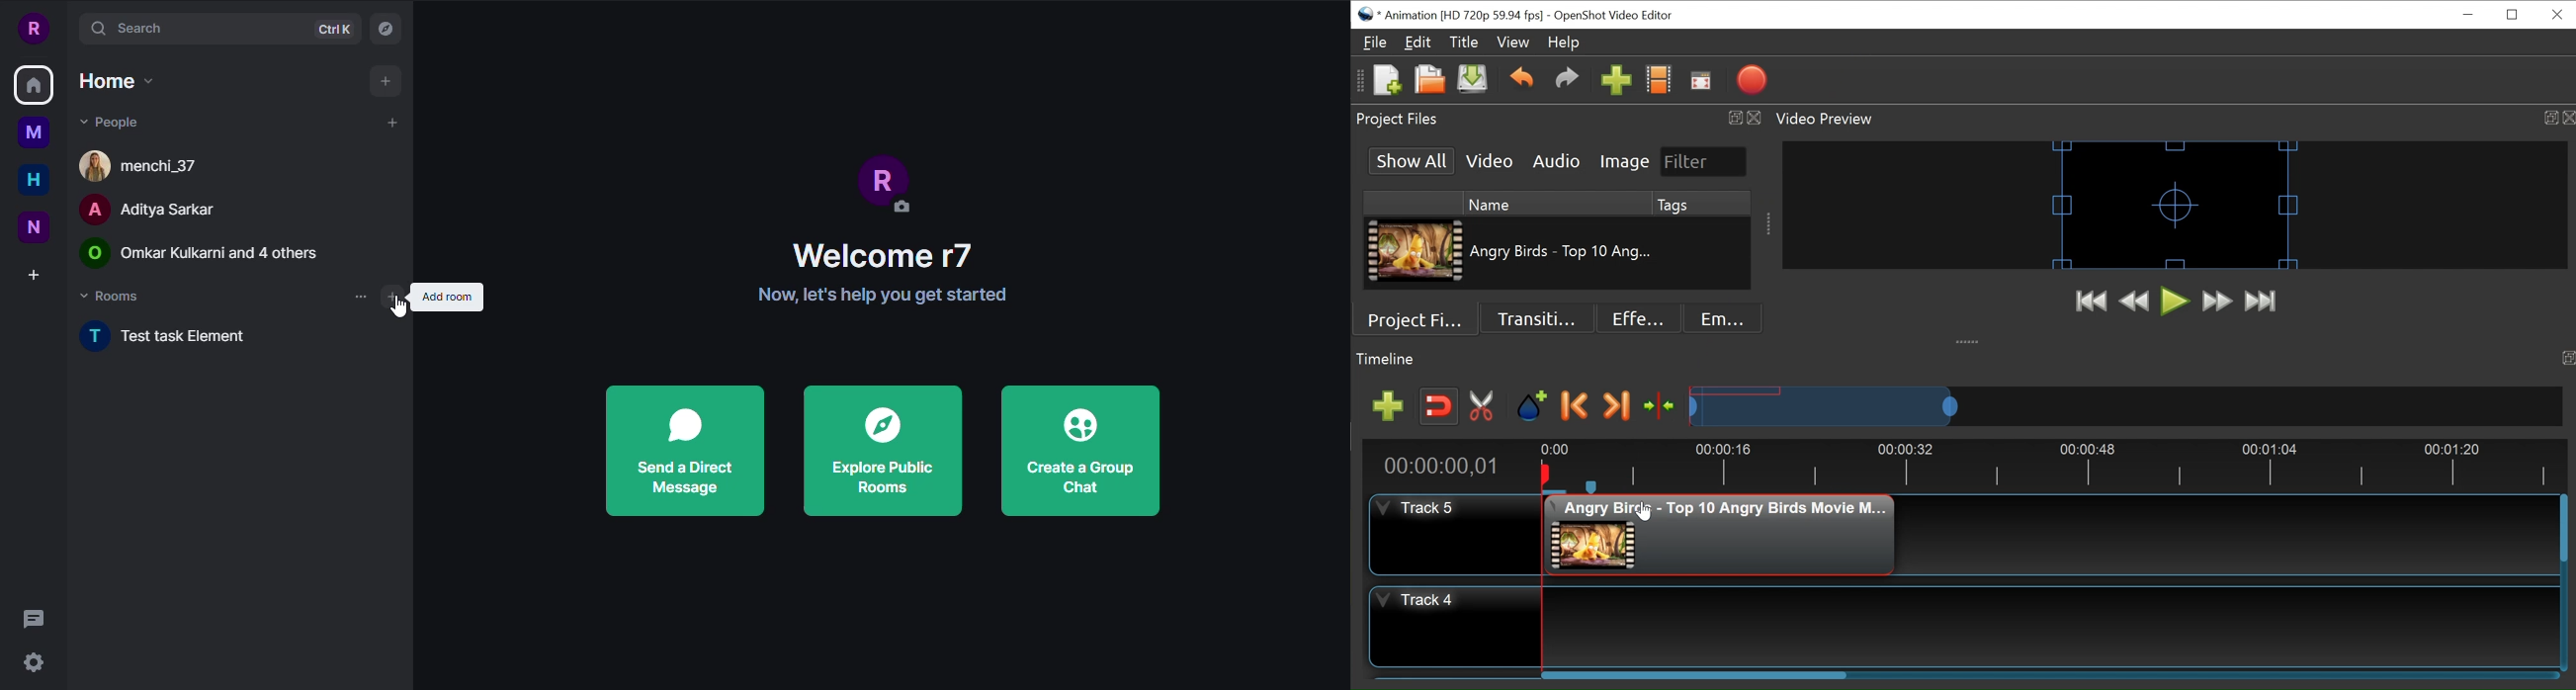 This screenshot has height=700, width=2576. Describe the element at coordinates (395, 302) in the screenshot. I see `Cursor` at that location.